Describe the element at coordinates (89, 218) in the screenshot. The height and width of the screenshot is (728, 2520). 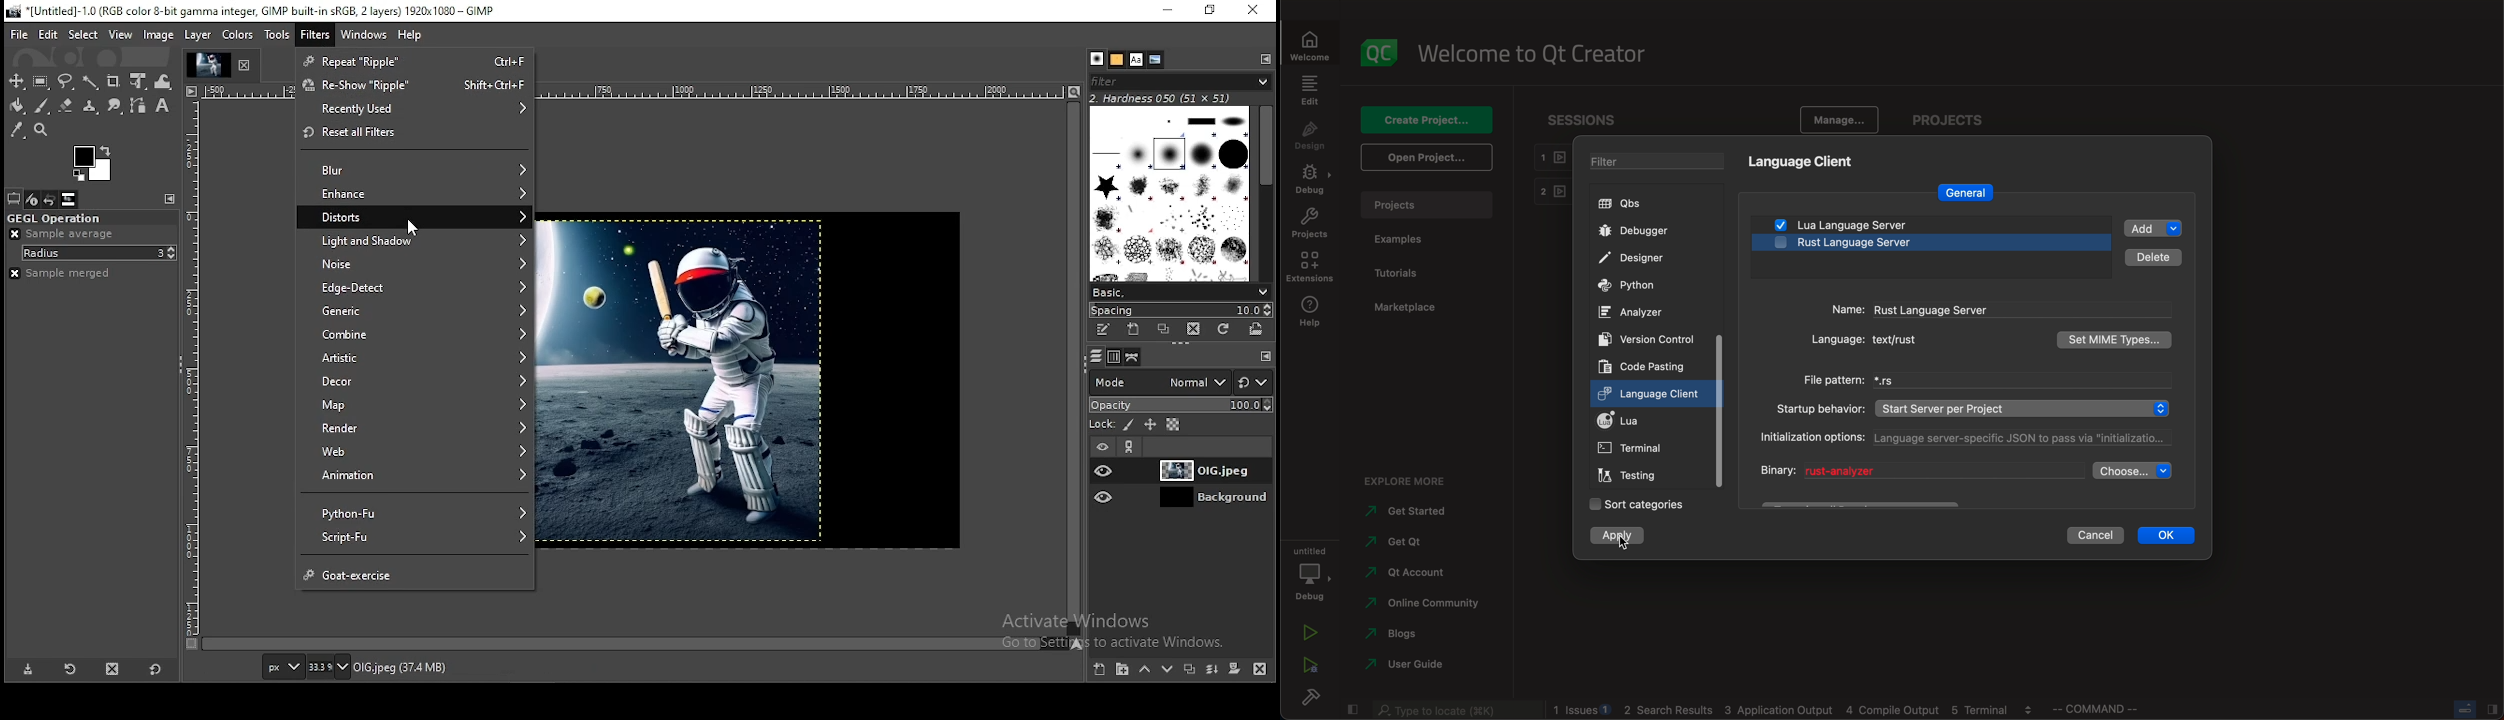
I see `gegl operation` at that location.